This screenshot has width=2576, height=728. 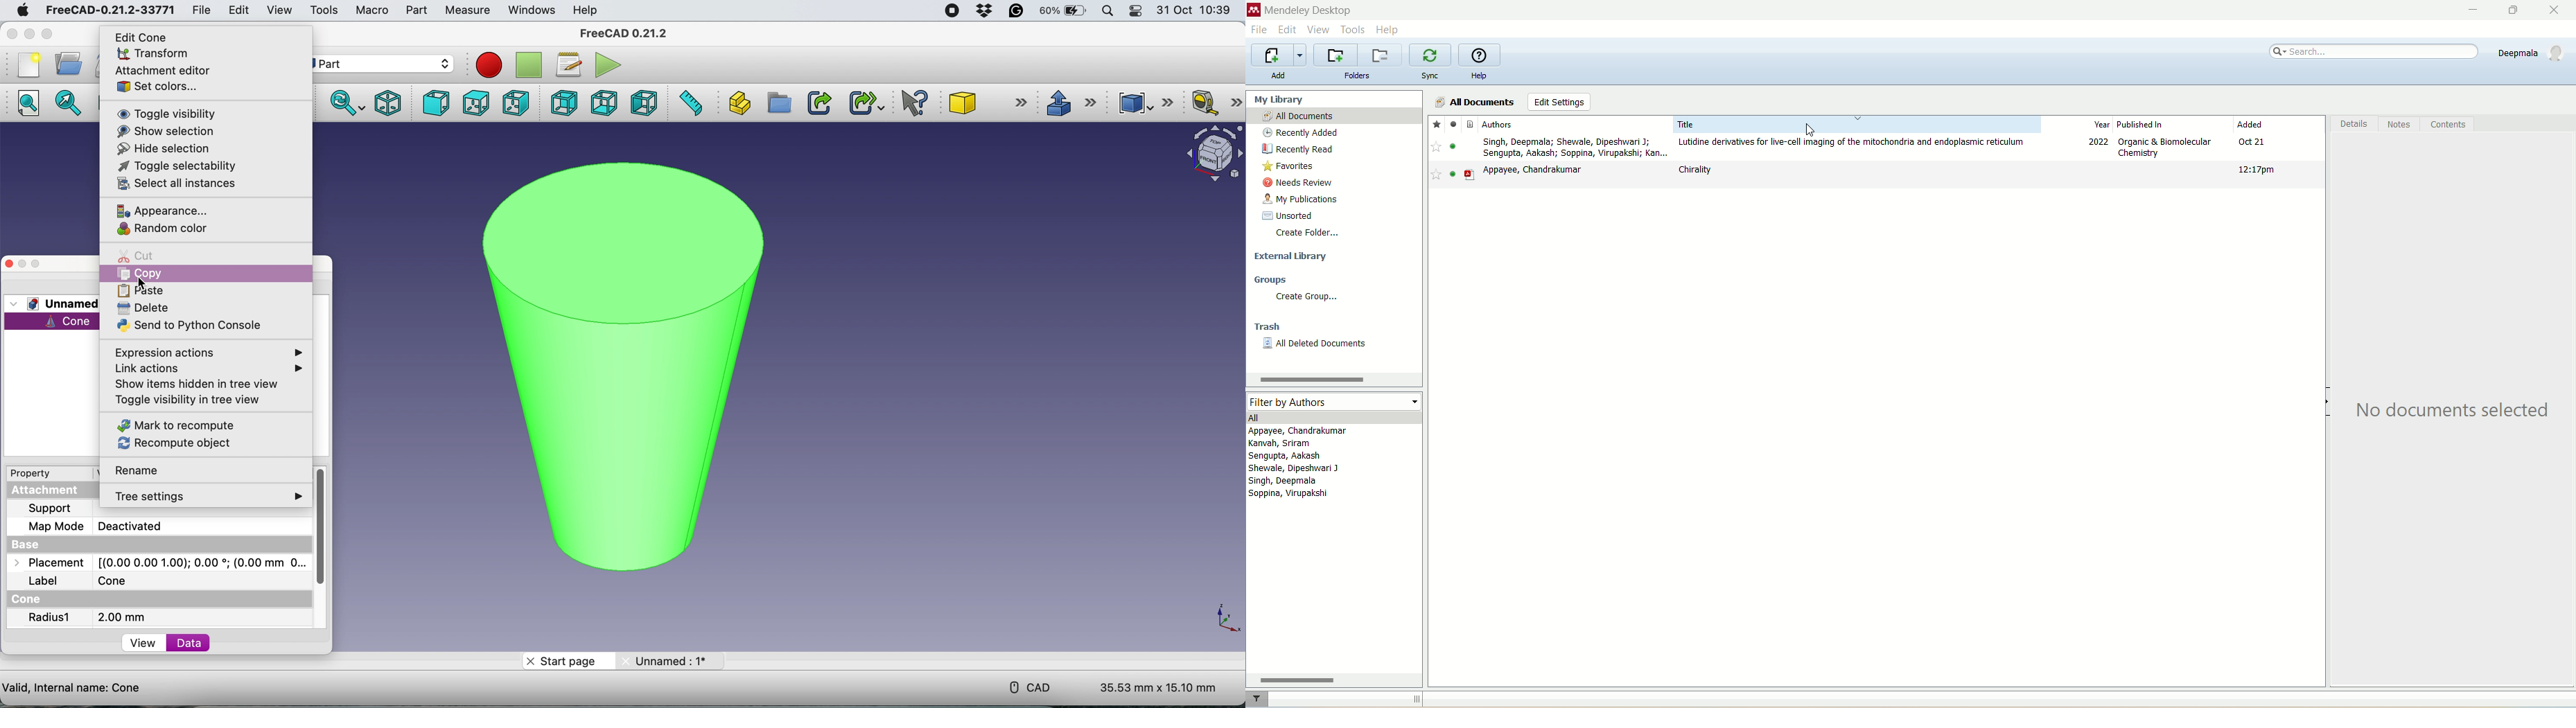 What do you see at coordinates (1480, 55) in the screenshot?
I see `online guide for Mendeley` at bounding box center [1480, 55].